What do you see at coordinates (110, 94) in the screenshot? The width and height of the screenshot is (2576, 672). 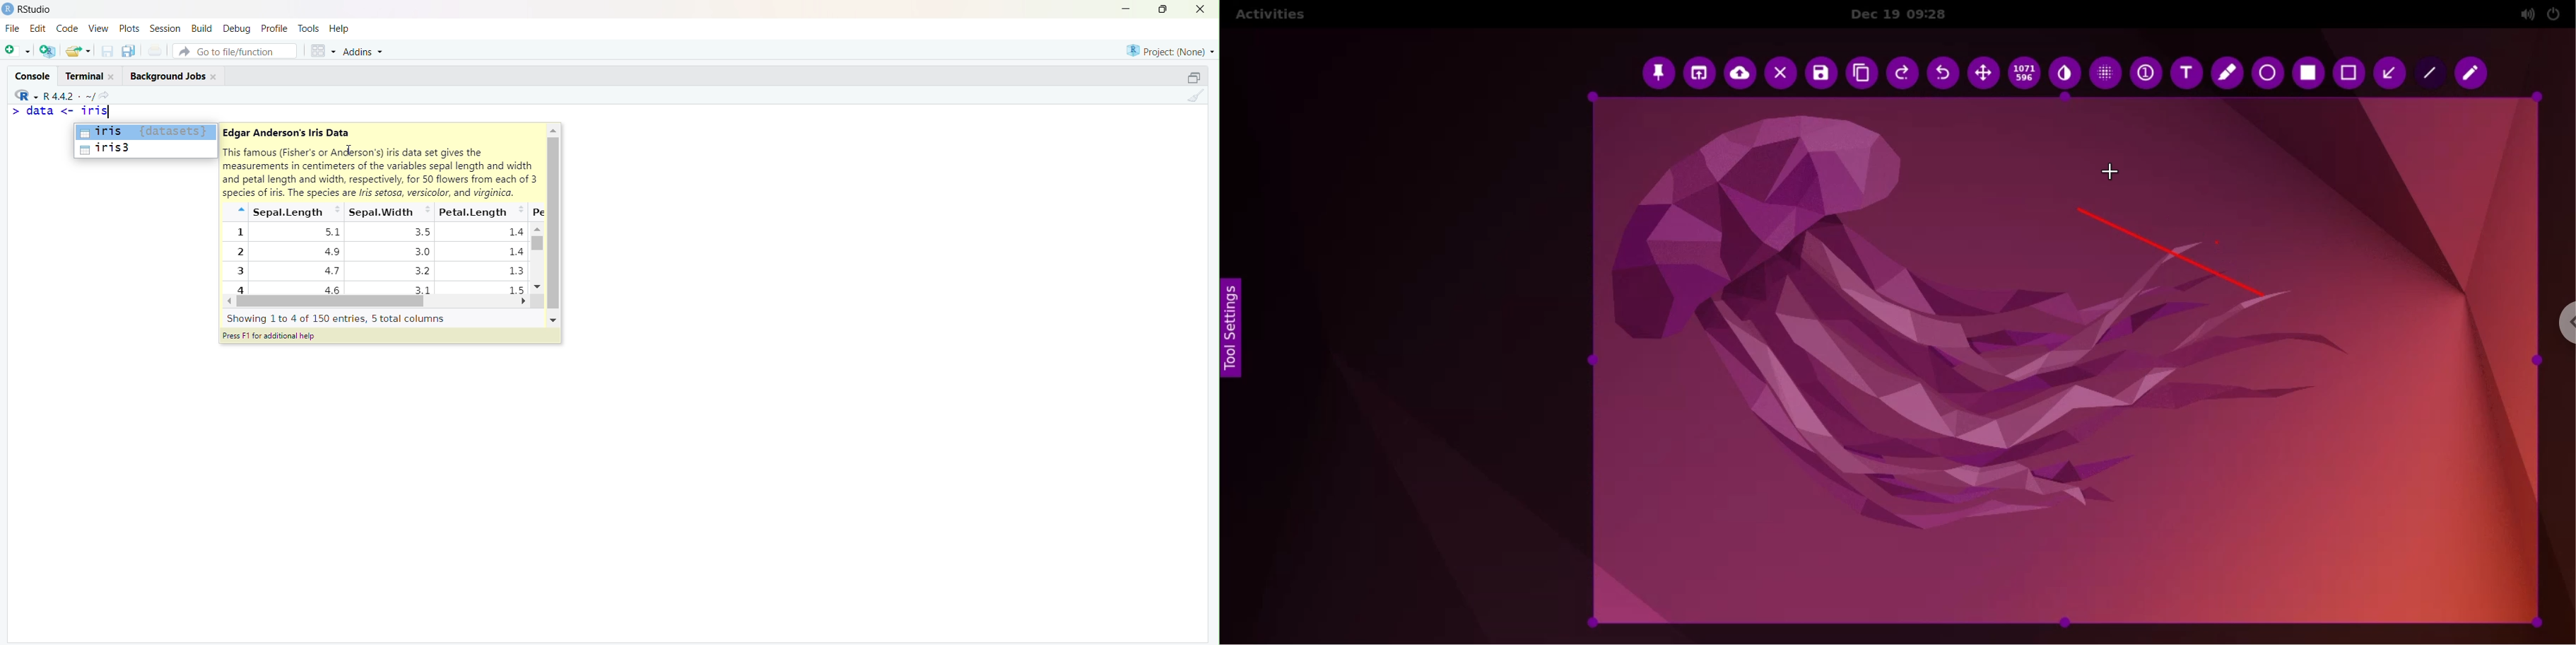 I see `View the current working directory` at bounding box center [110, 94].